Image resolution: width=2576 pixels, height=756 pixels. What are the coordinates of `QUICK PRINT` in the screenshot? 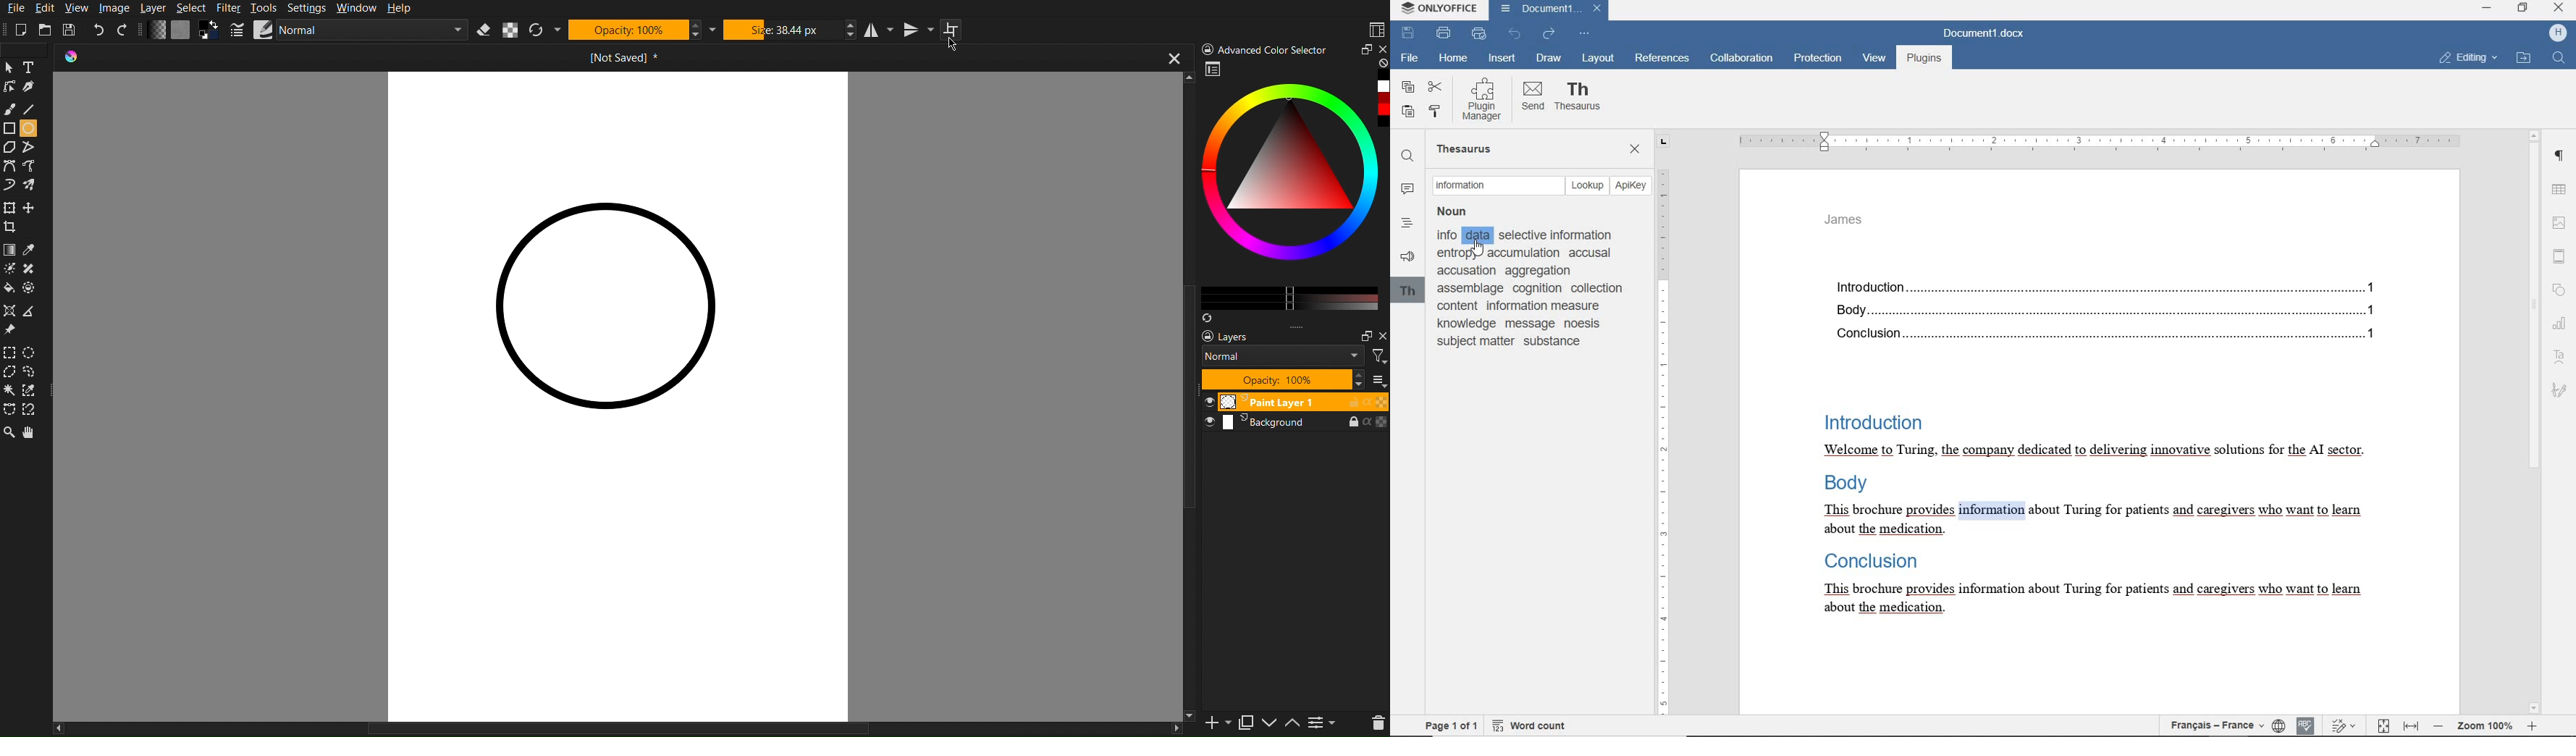 It's located at (1480, 34).